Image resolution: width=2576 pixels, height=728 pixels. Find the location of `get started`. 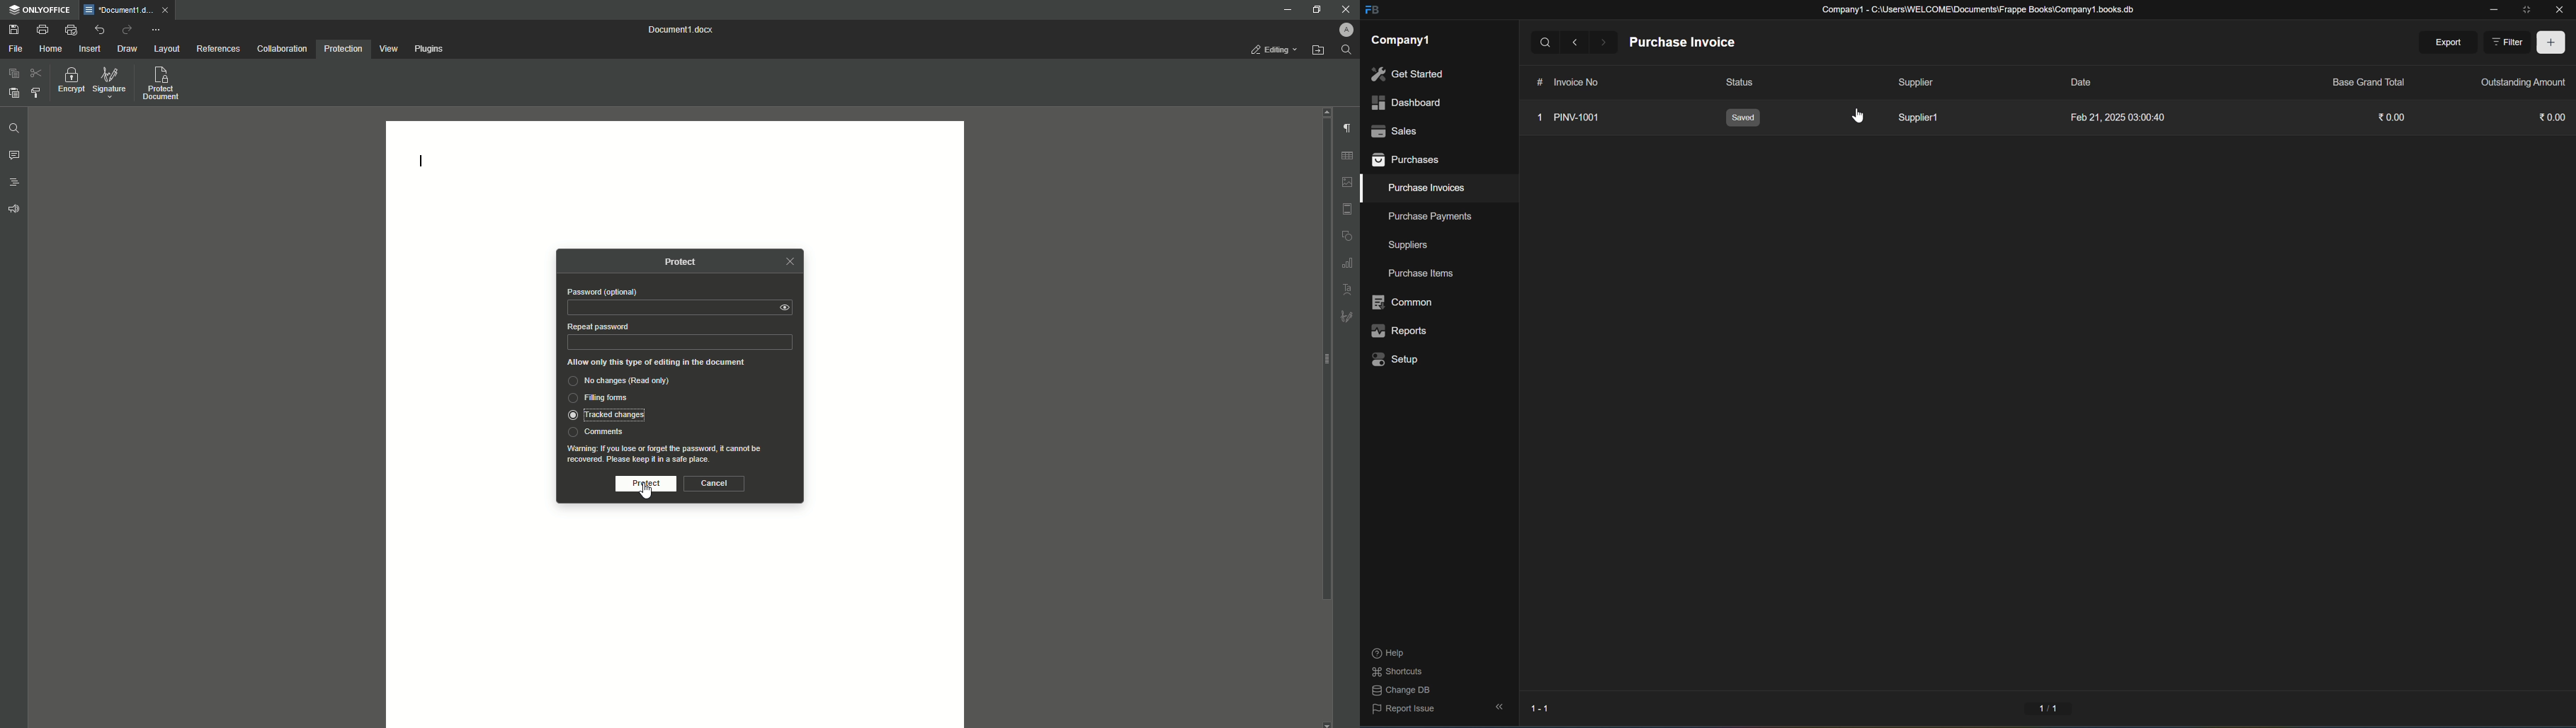

get started is located at coordinates (1407, 74).